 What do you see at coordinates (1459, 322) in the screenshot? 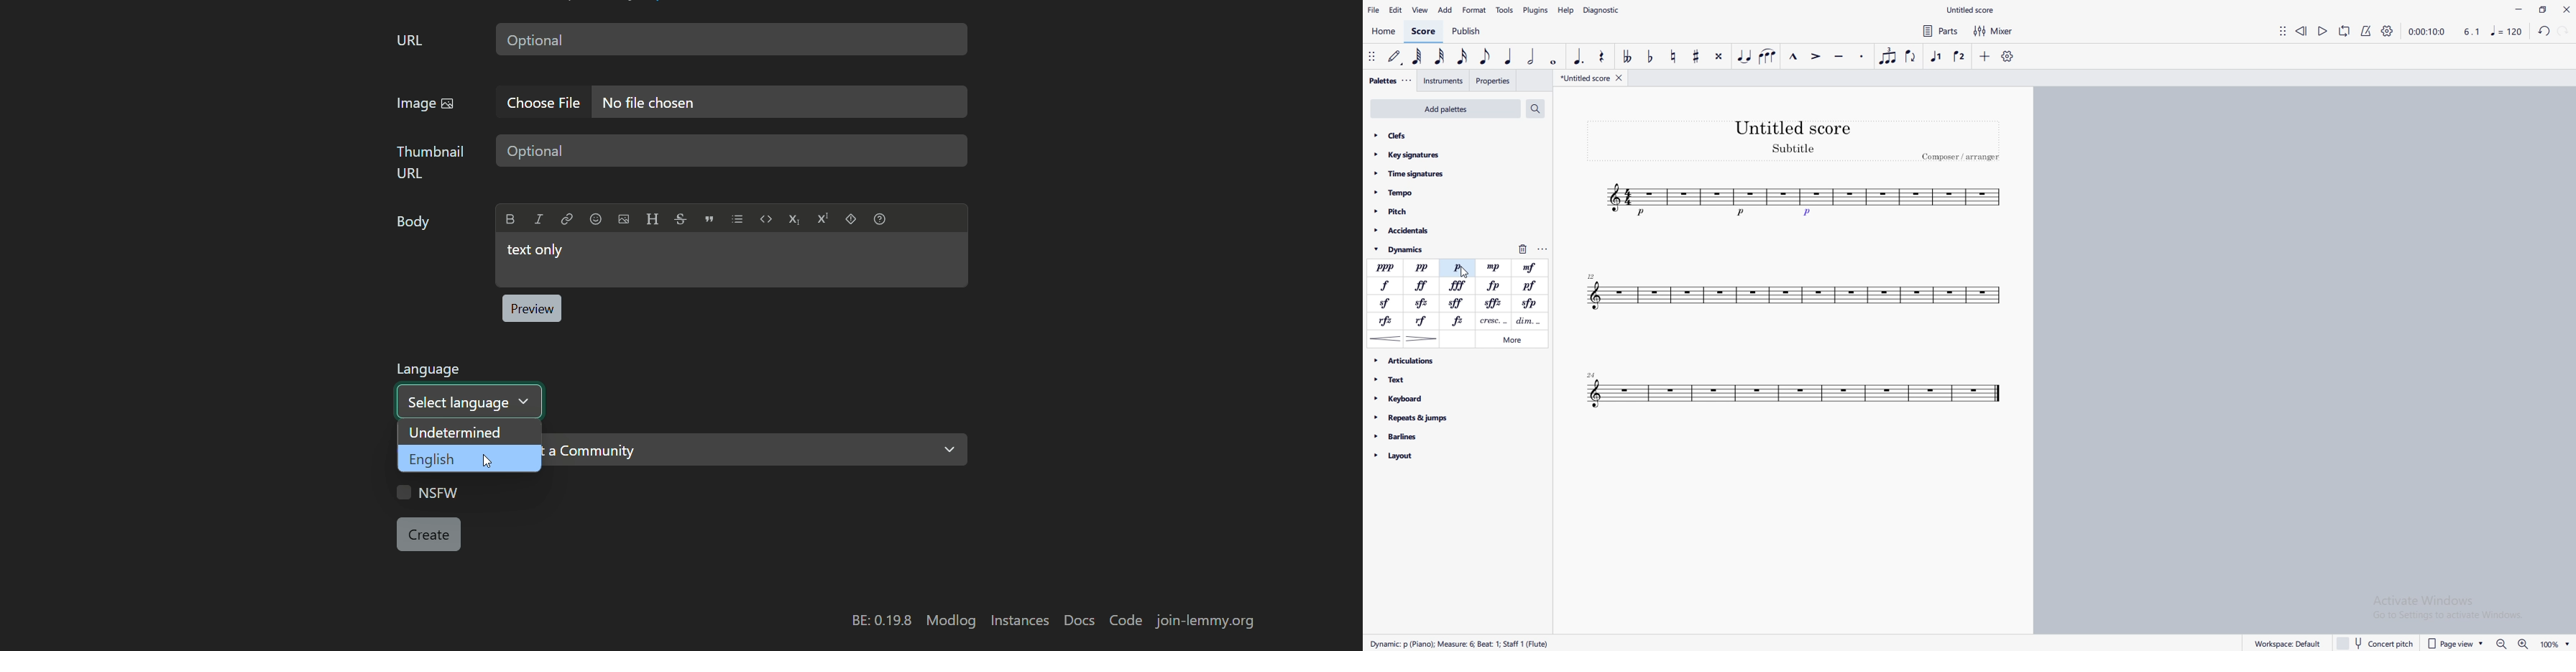
I see `forzando` at bounding box center [1459, 322].